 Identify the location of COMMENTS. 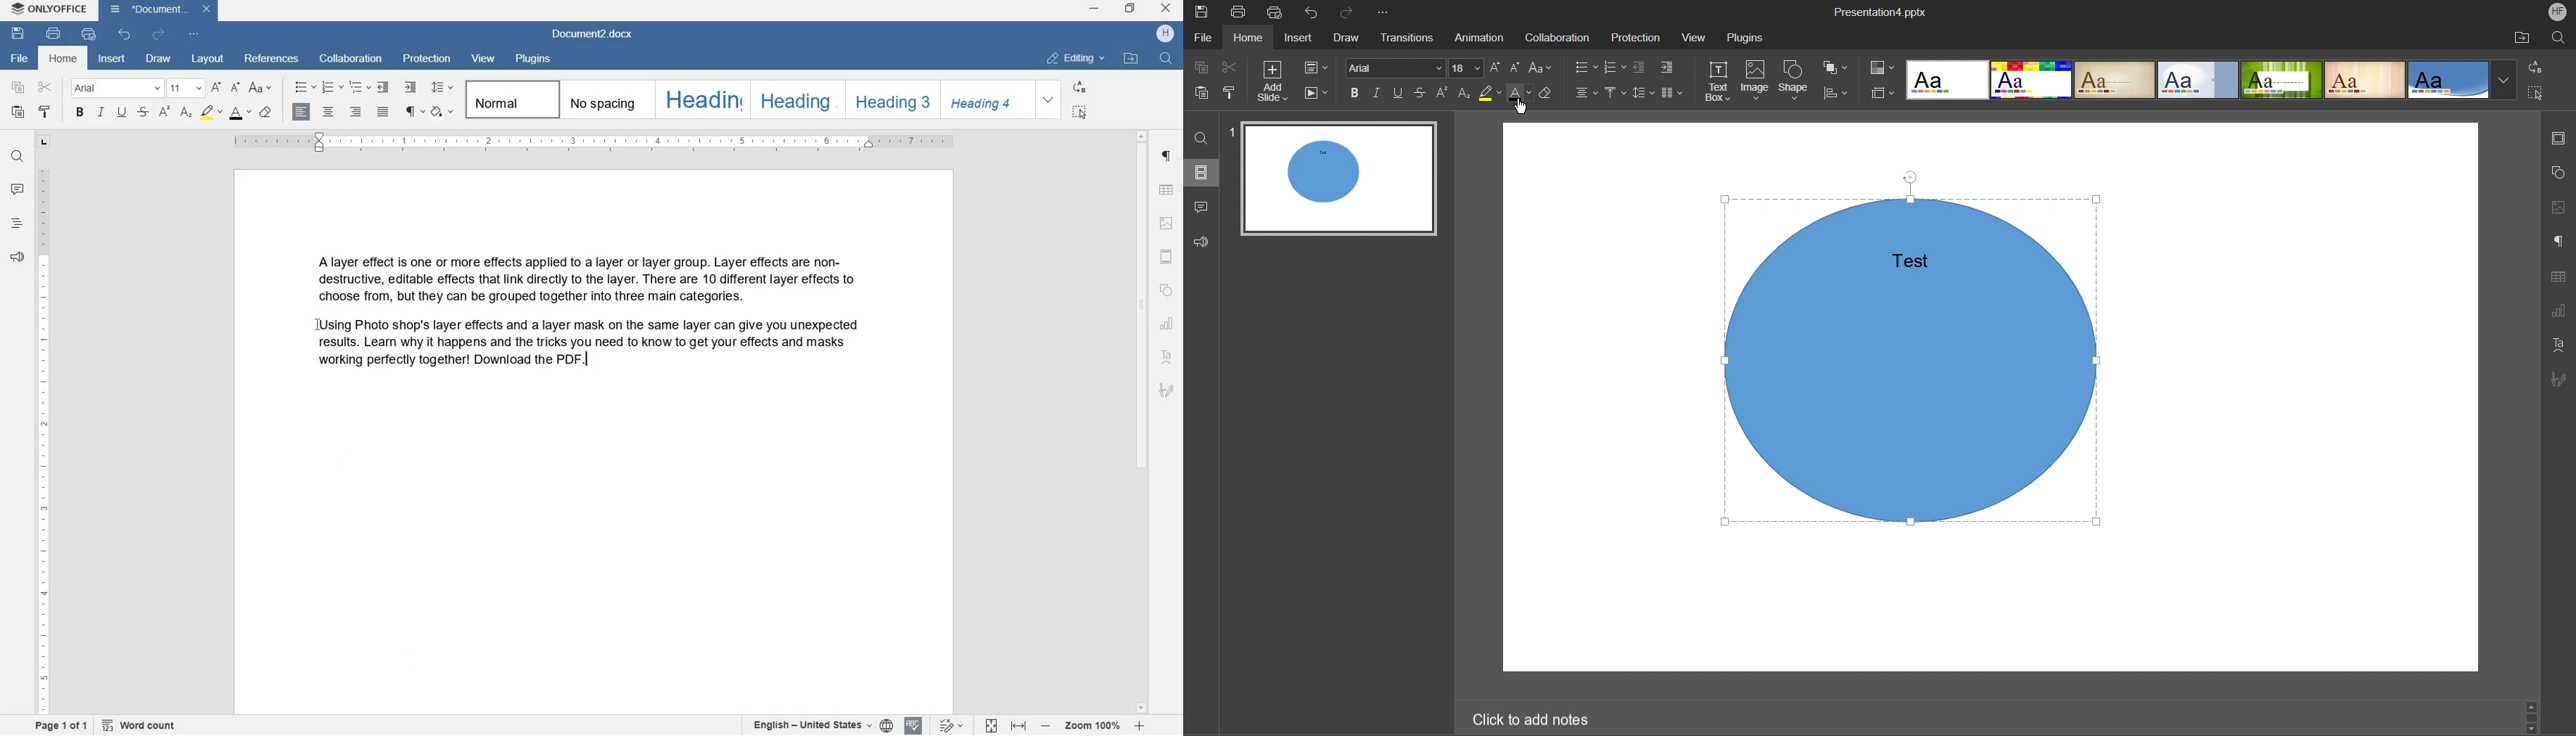
(16, 189).